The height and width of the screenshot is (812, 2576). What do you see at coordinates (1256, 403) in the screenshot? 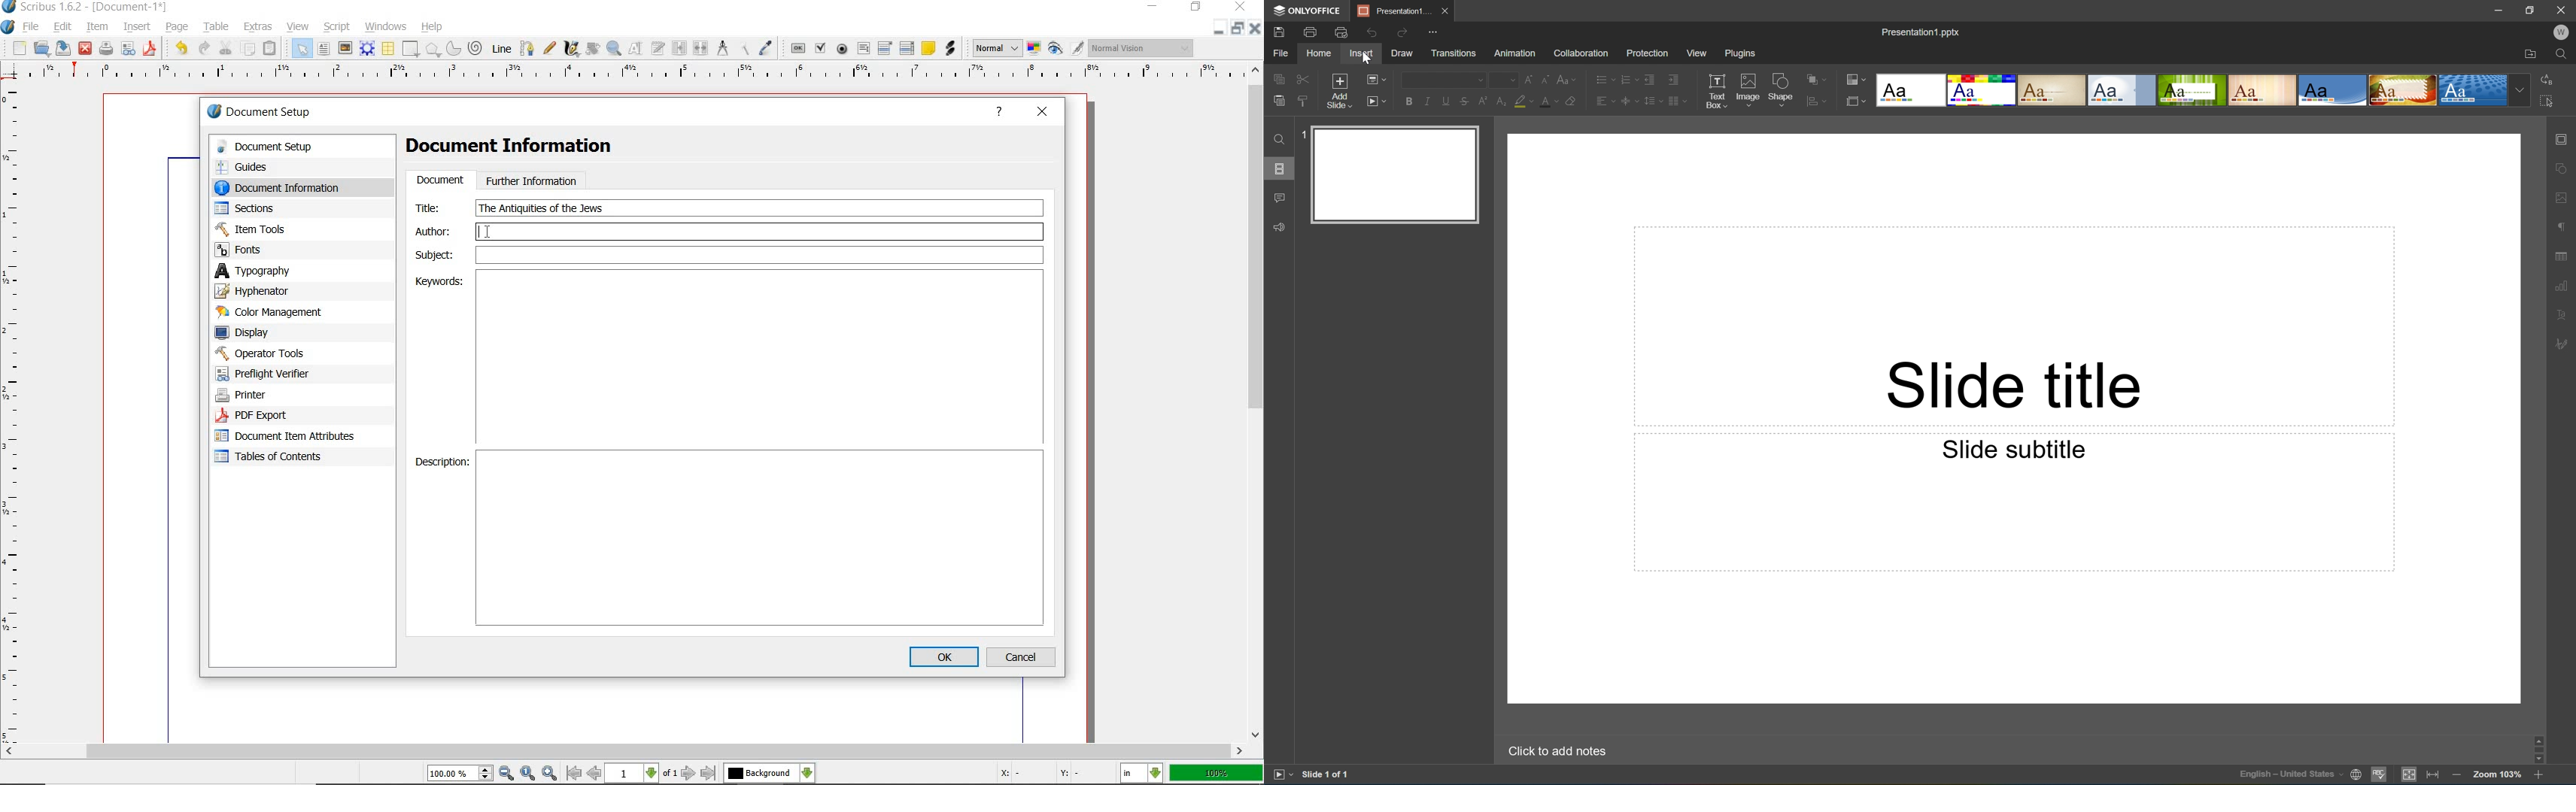
I see `scrollbar` at bounding box center [1256, 403].